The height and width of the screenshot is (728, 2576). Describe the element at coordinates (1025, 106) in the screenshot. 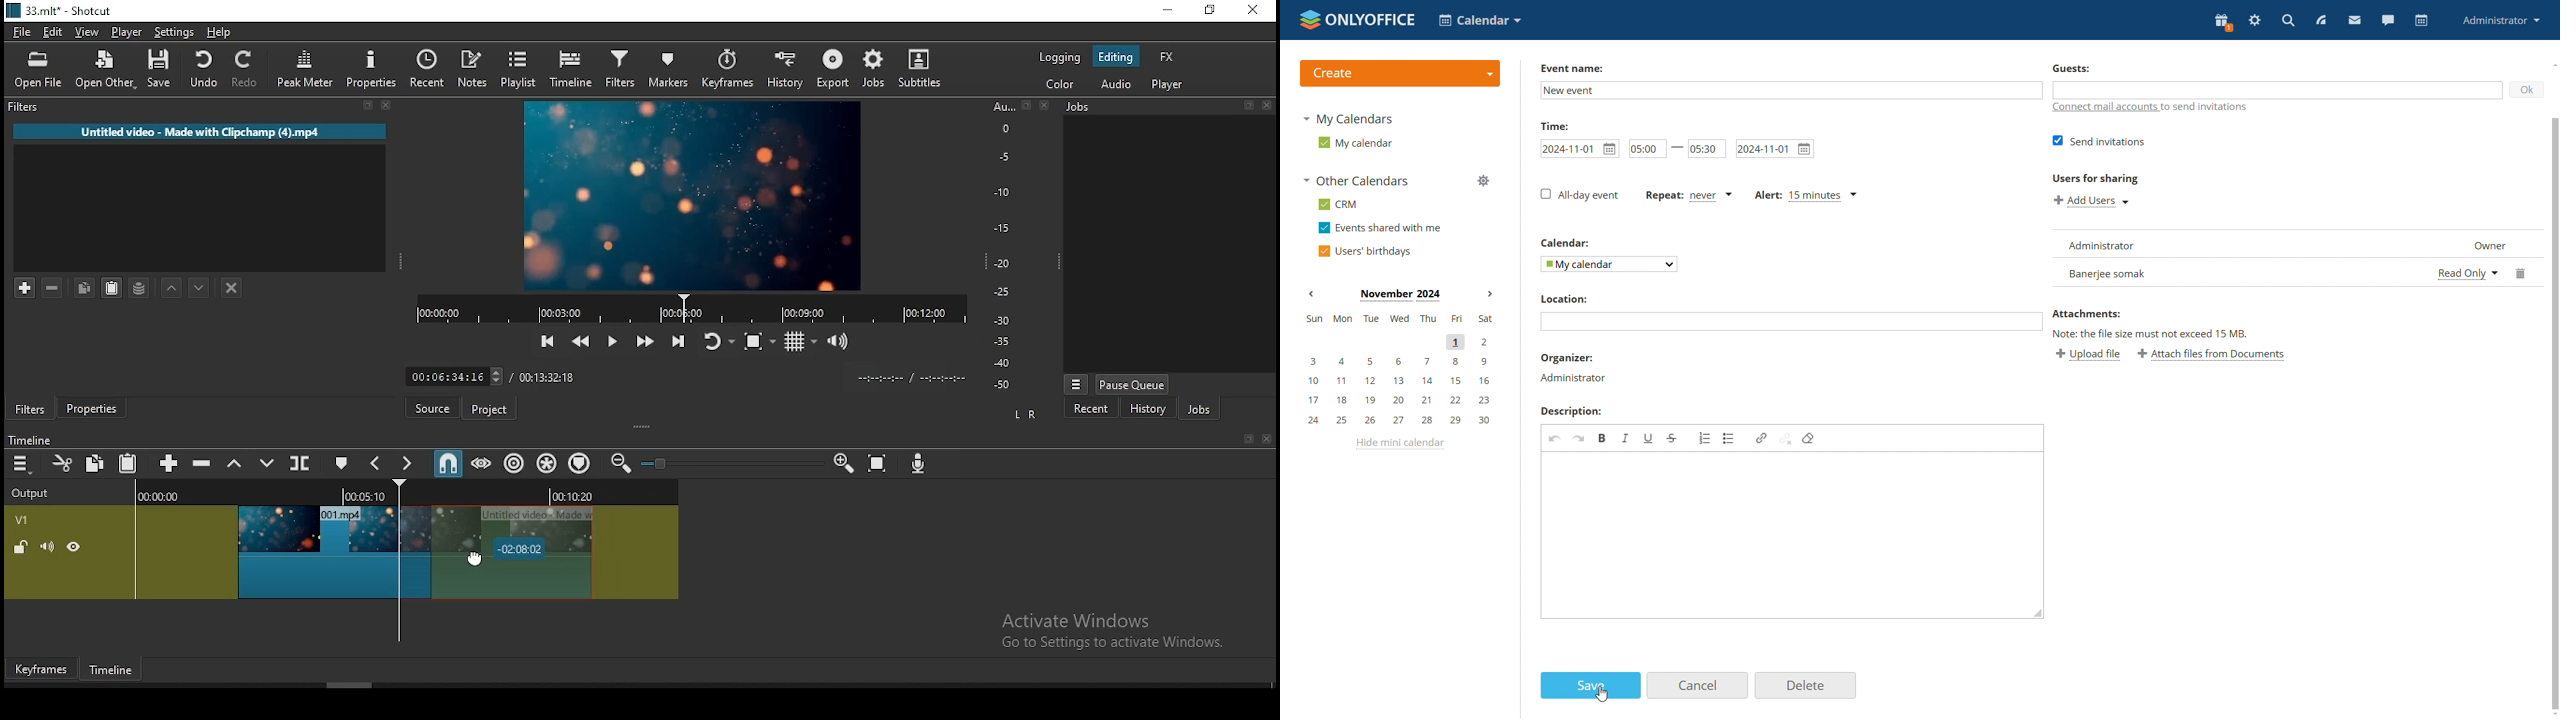

I see `` at that location.